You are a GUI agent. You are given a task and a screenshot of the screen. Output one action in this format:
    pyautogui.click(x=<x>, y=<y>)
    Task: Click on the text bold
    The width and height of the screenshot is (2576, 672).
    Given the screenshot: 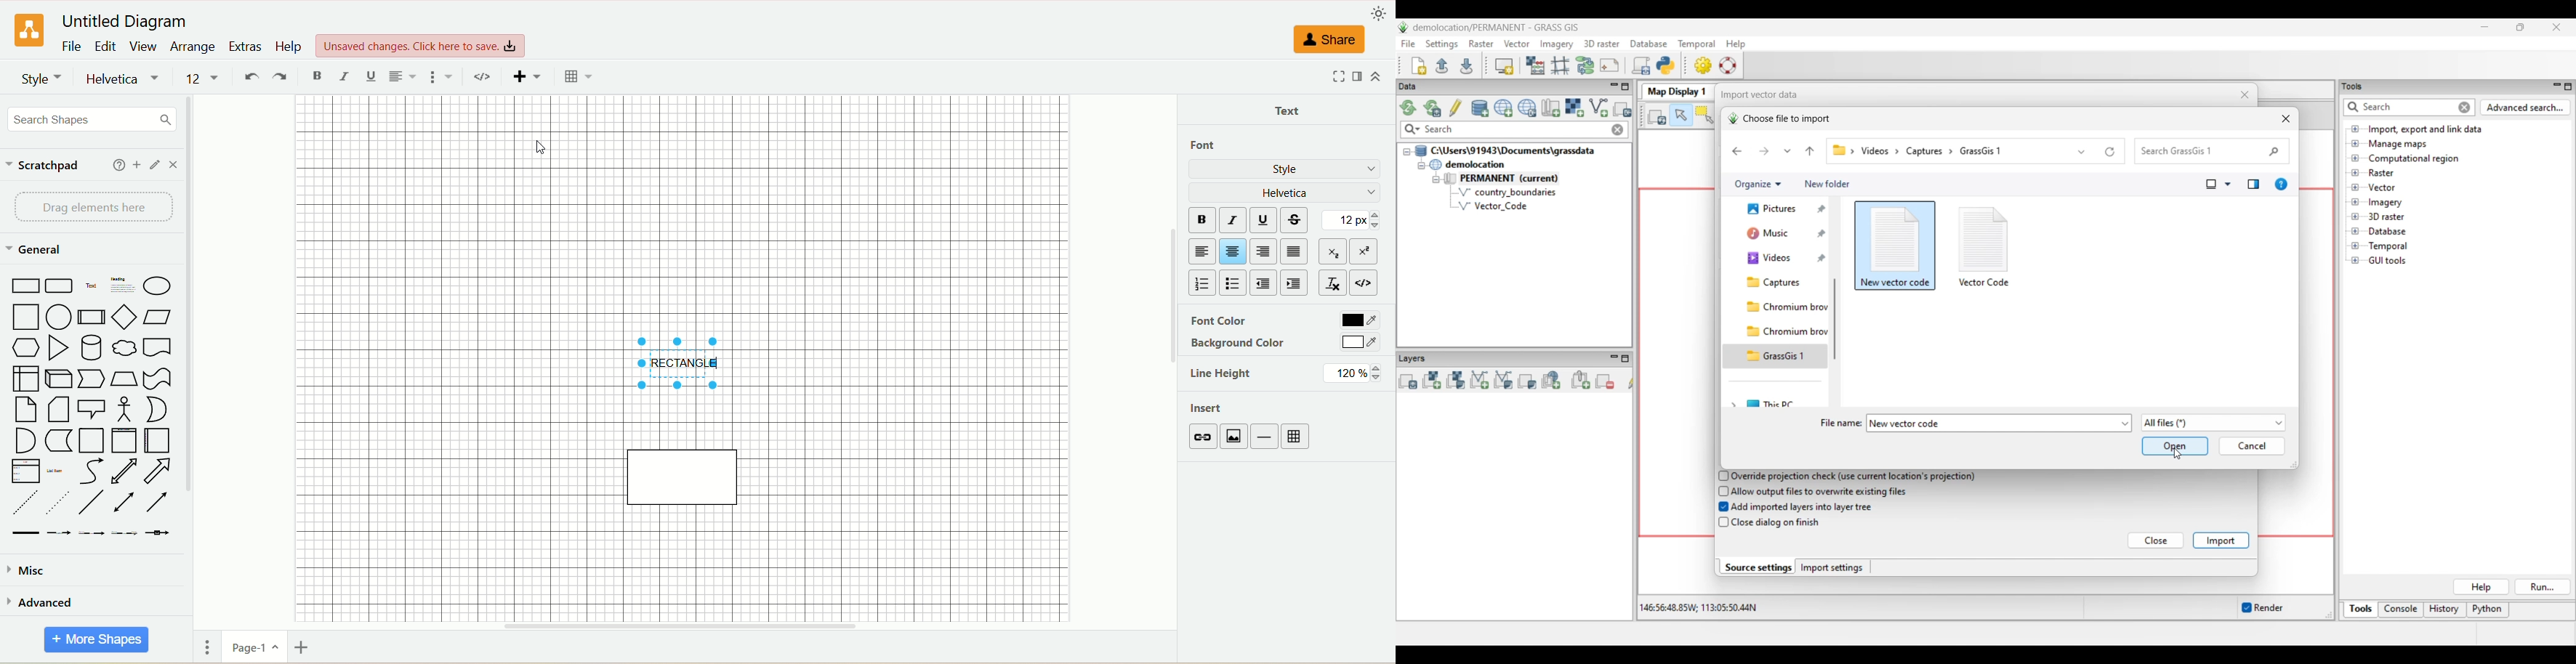 What is the action you would take?
    pyautogui.click(x=317, y=76)
    